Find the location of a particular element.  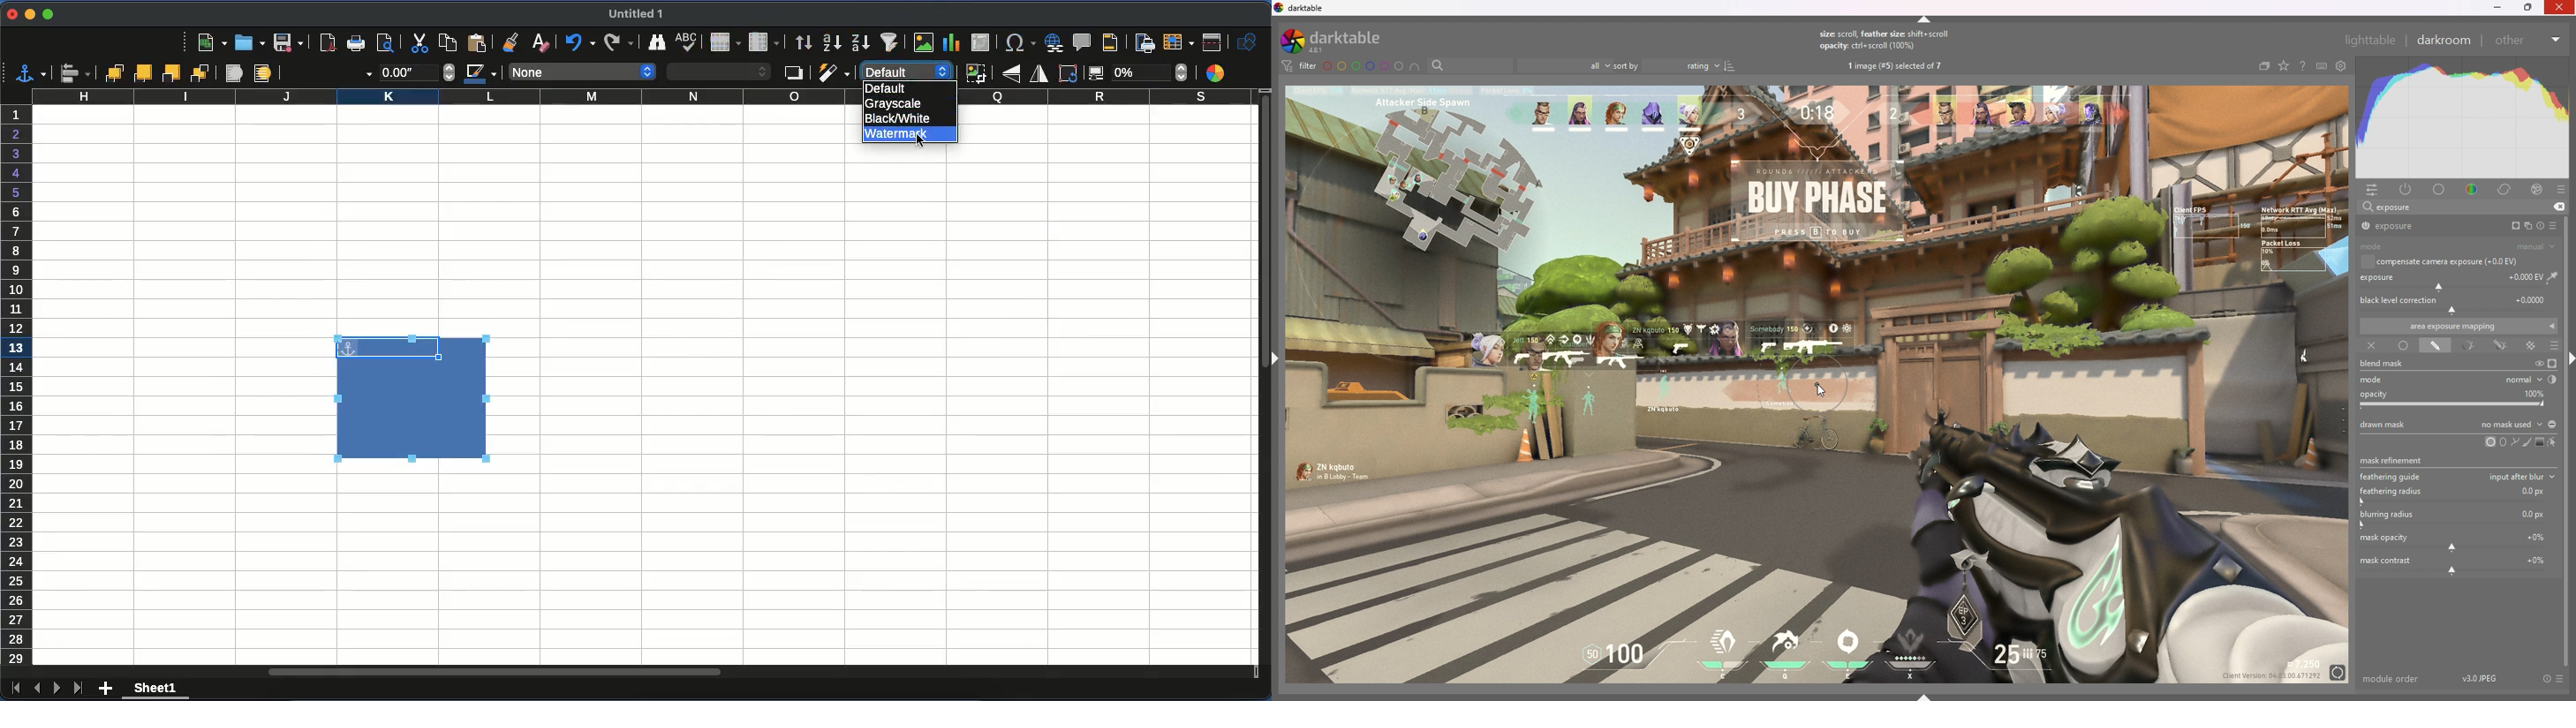

special character is located at coordinates (1016, 42).